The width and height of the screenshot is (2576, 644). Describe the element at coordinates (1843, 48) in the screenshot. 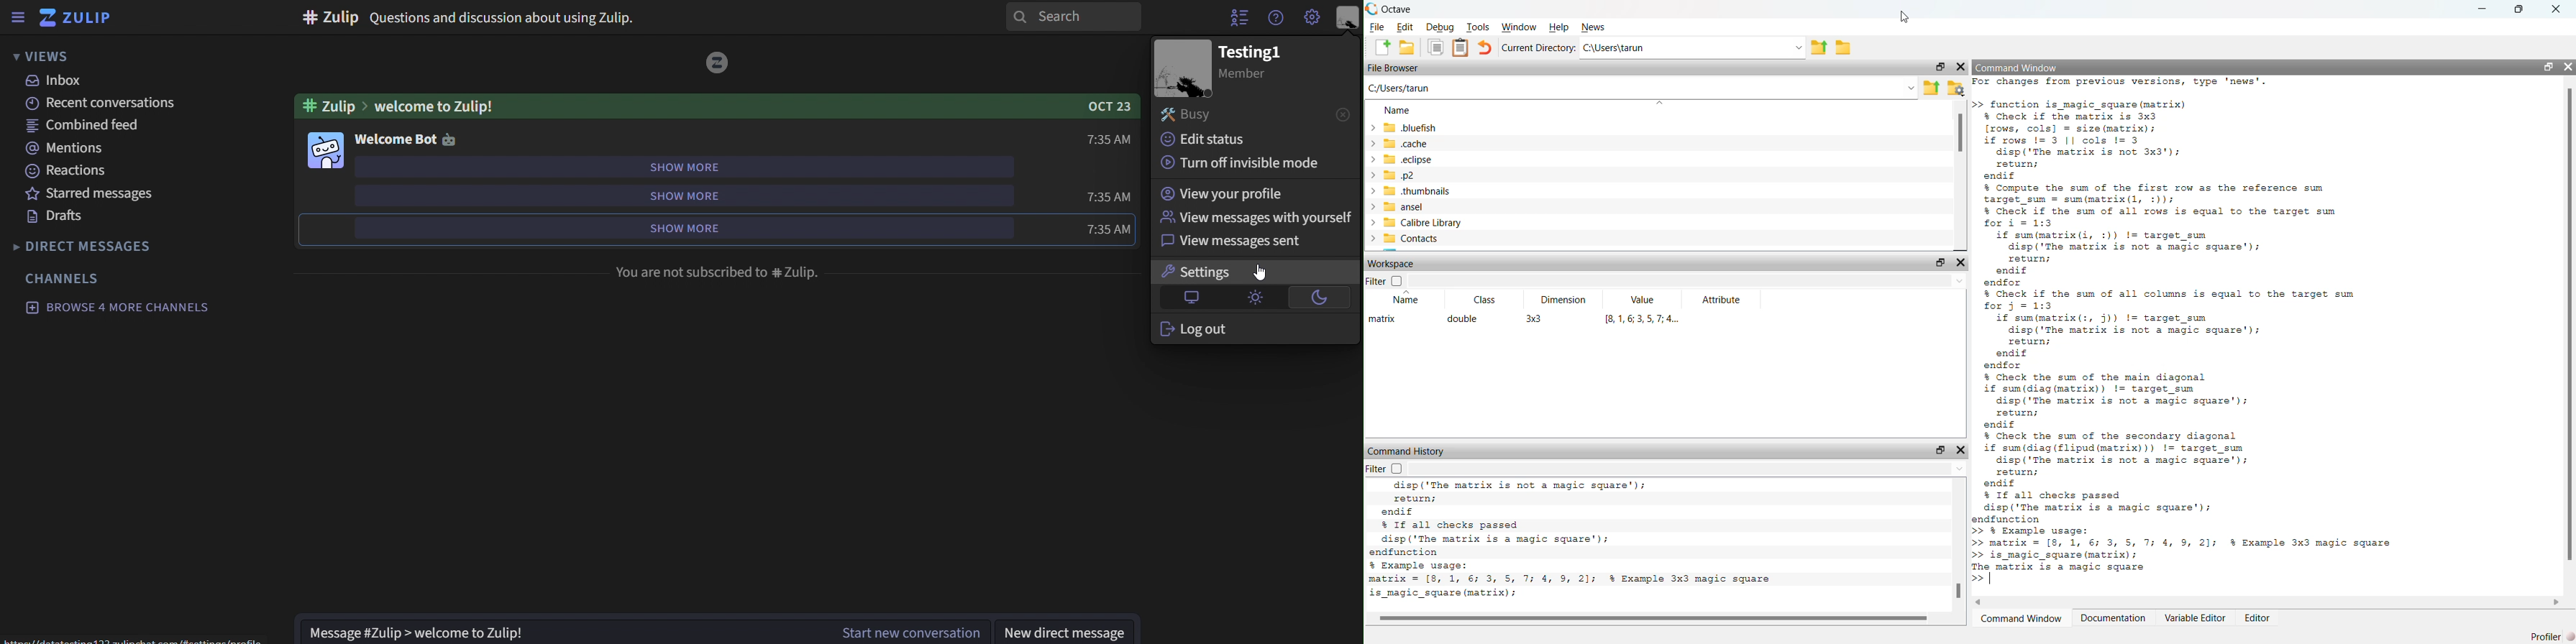

I see `Folder` at that location.